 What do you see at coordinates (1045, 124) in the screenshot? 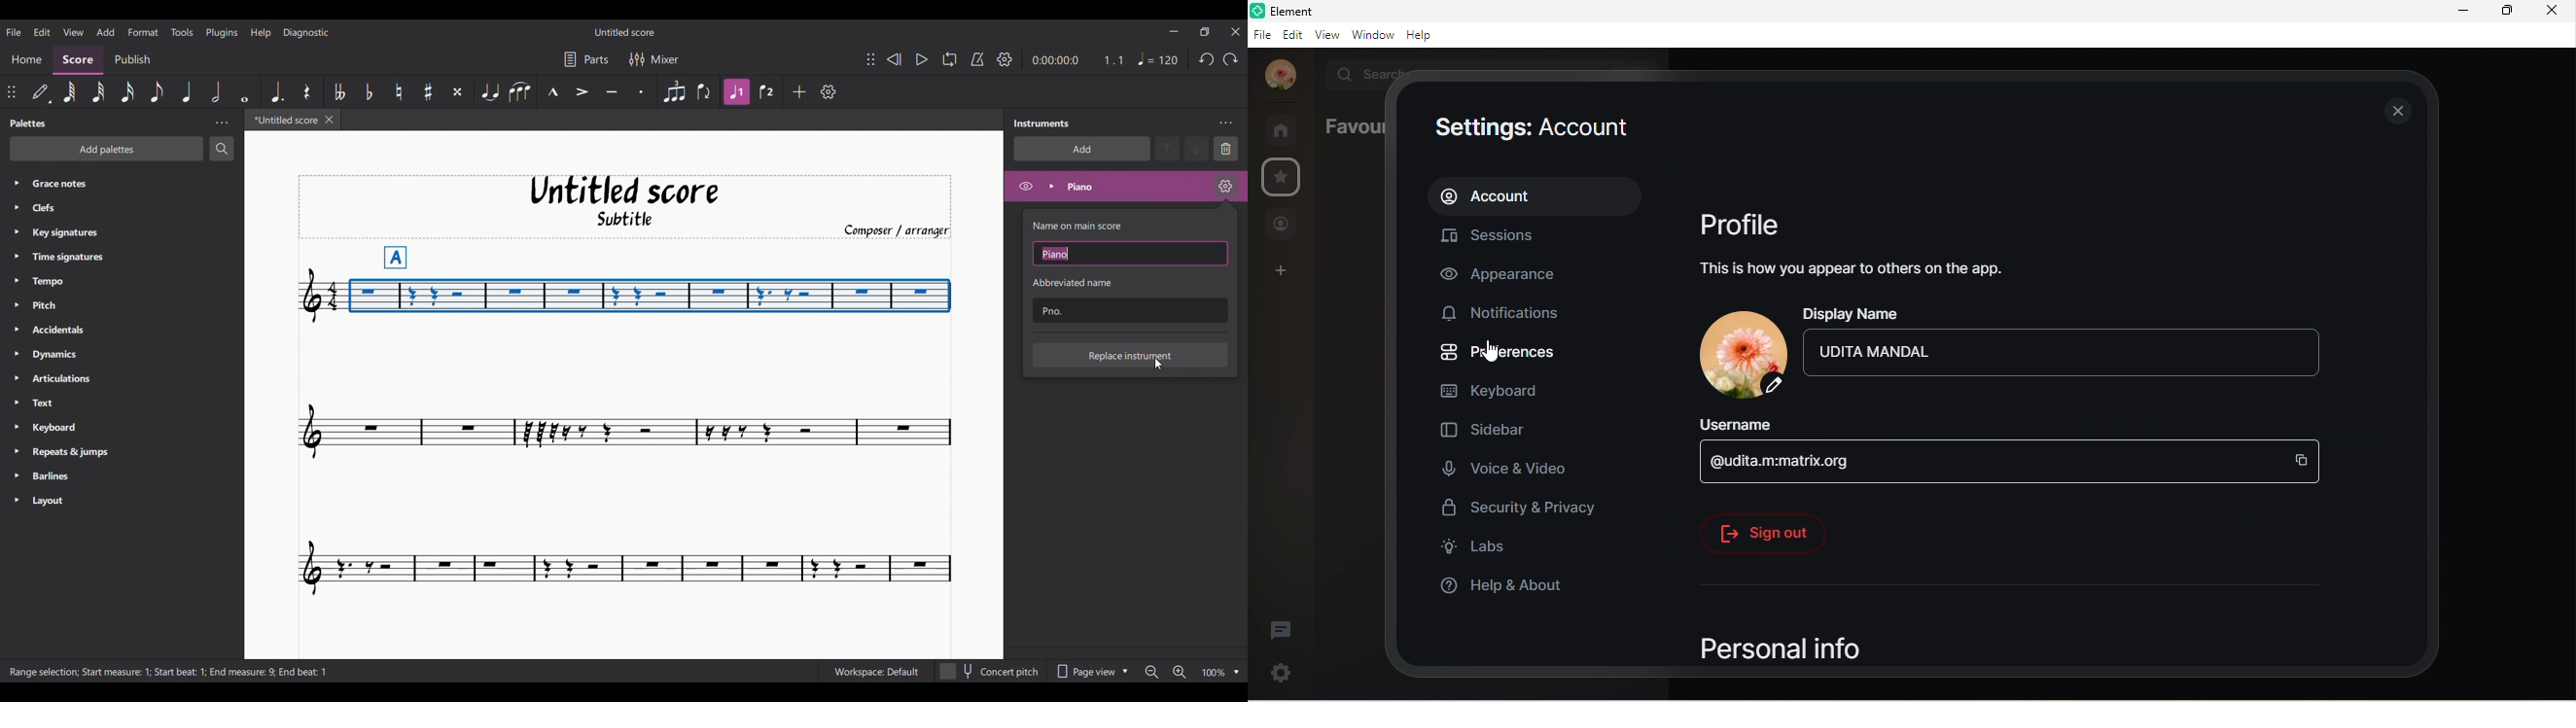
I see `Panel title` at bounding box center [1045, 124].